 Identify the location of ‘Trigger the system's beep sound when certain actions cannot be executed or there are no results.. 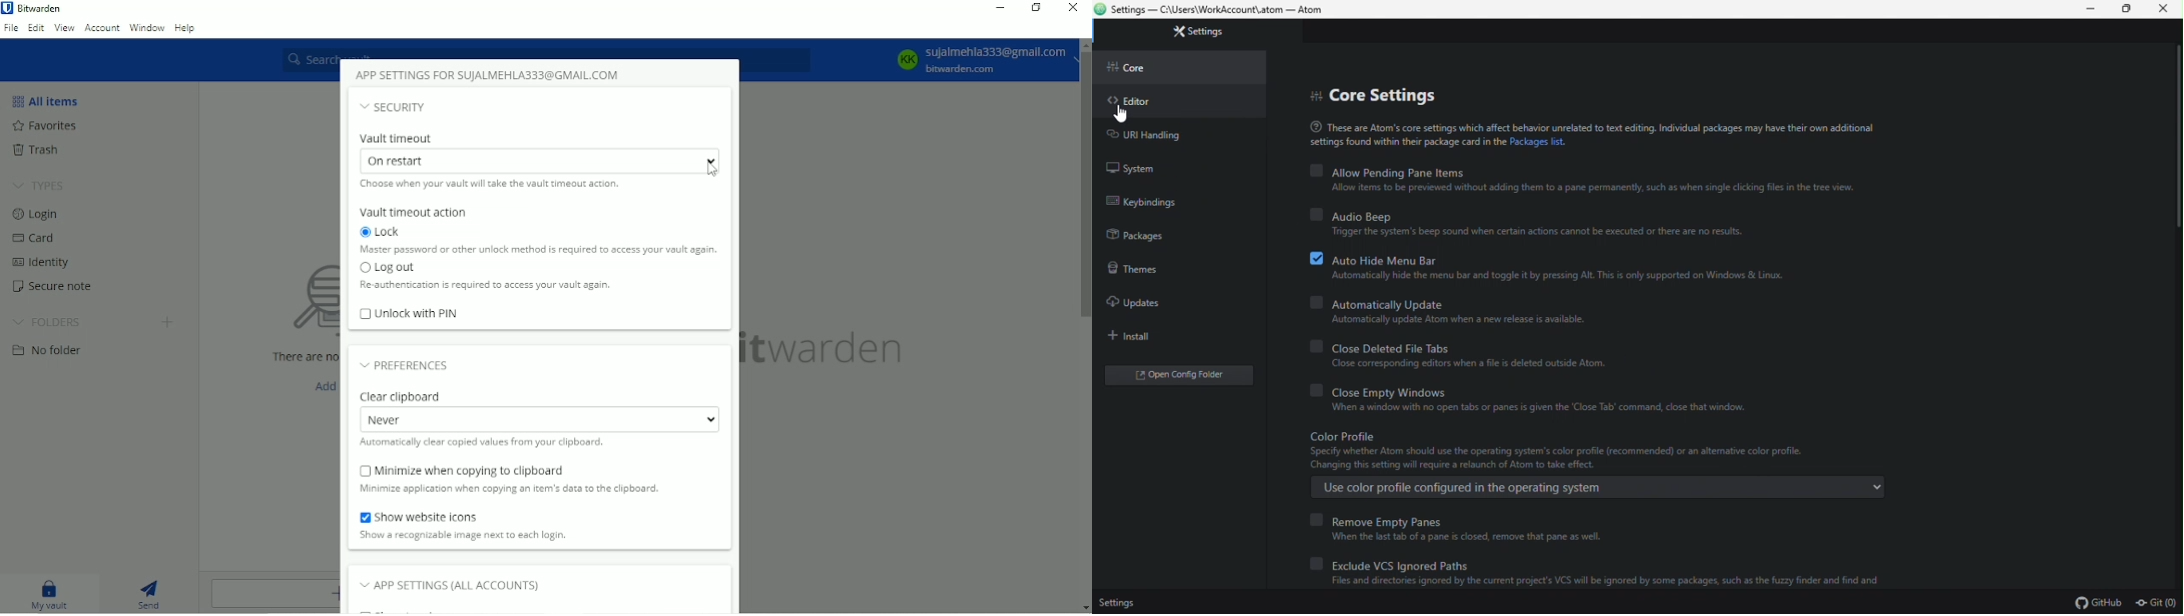
(1541, 233).